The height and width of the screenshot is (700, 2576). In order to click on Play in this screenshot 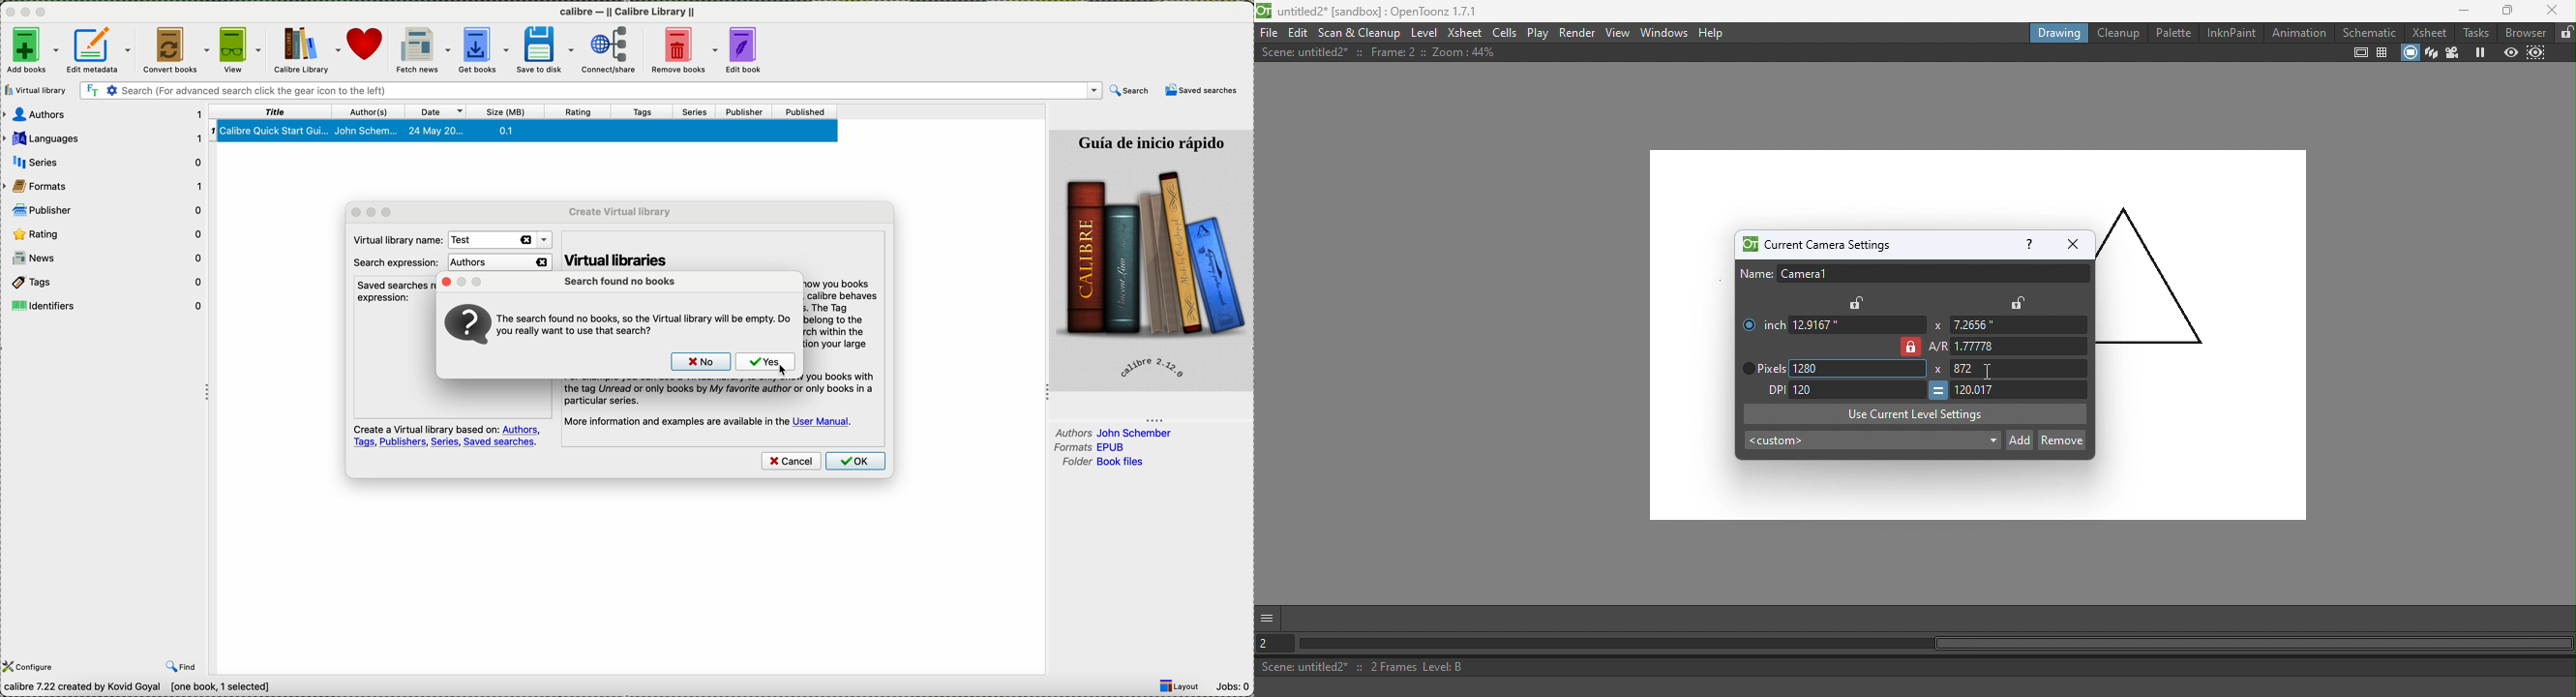, I will do `click(1538, 33)`.